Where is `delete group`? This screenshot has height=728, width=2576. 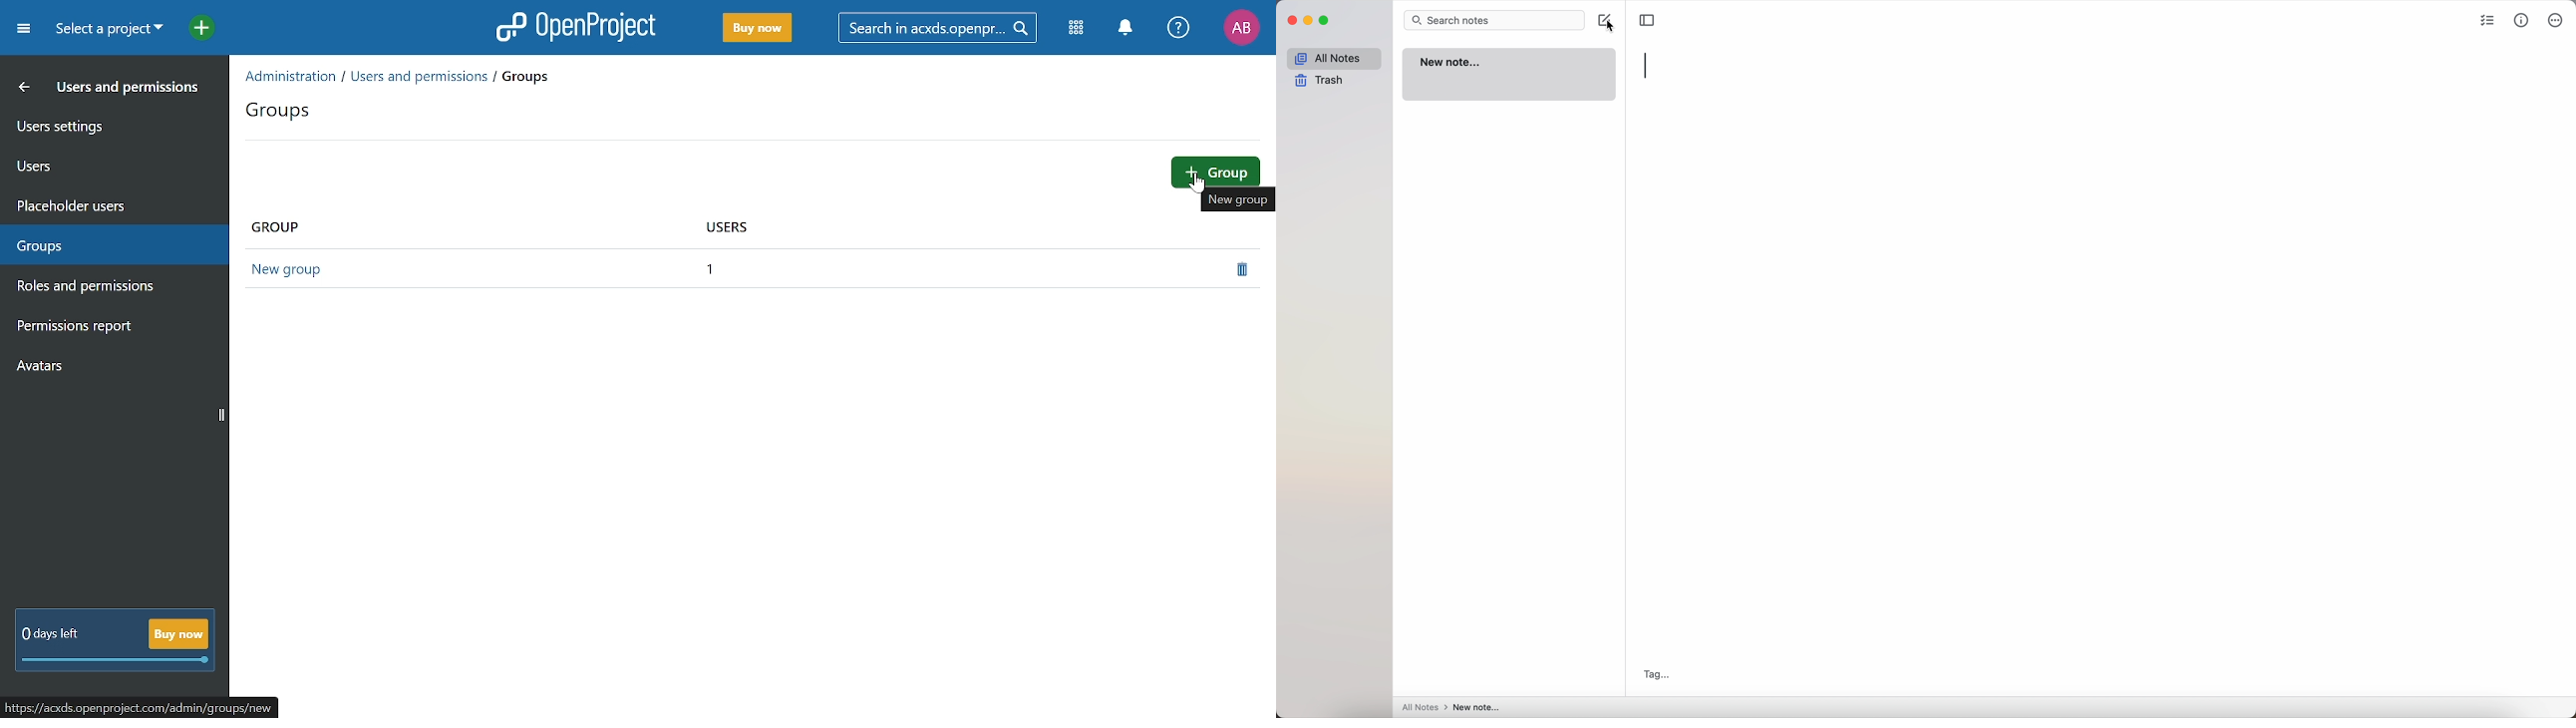 delete group is located at coordinates (1242, 270).